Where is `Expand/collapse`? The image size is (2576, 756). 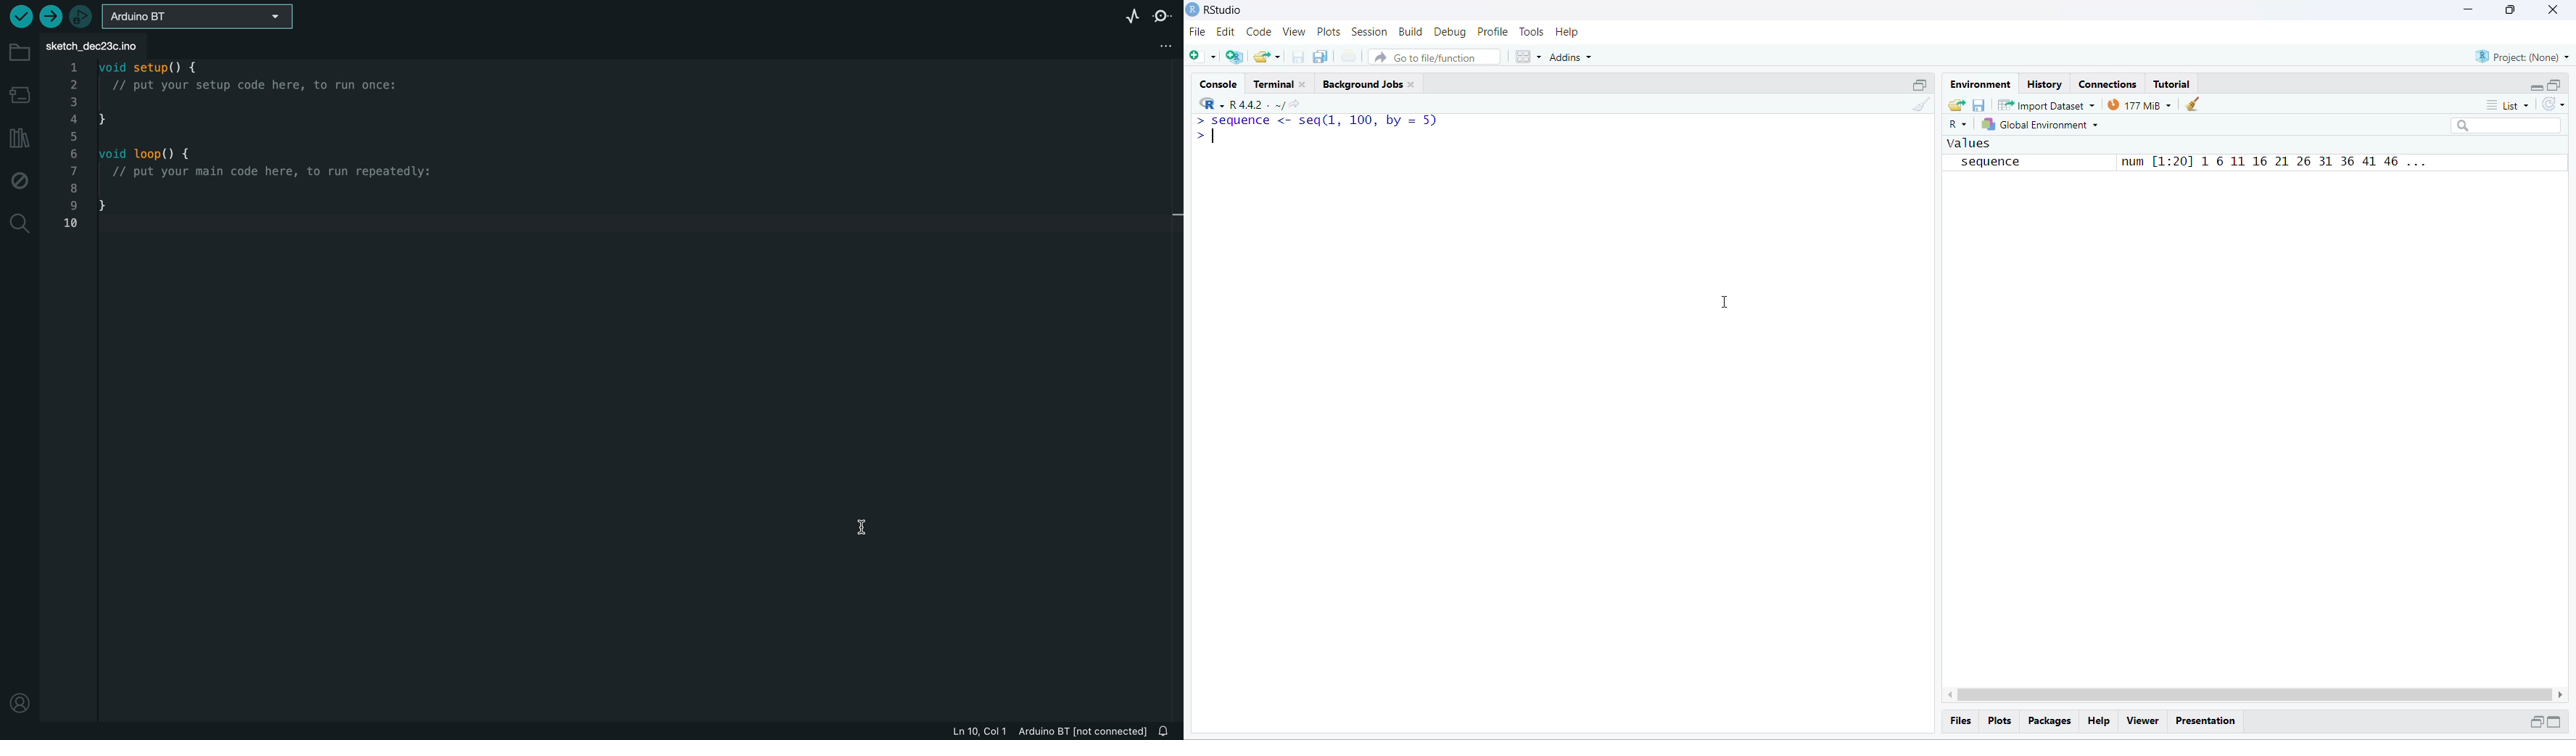 Expand/collapse is located at coordinates (2554, 721).